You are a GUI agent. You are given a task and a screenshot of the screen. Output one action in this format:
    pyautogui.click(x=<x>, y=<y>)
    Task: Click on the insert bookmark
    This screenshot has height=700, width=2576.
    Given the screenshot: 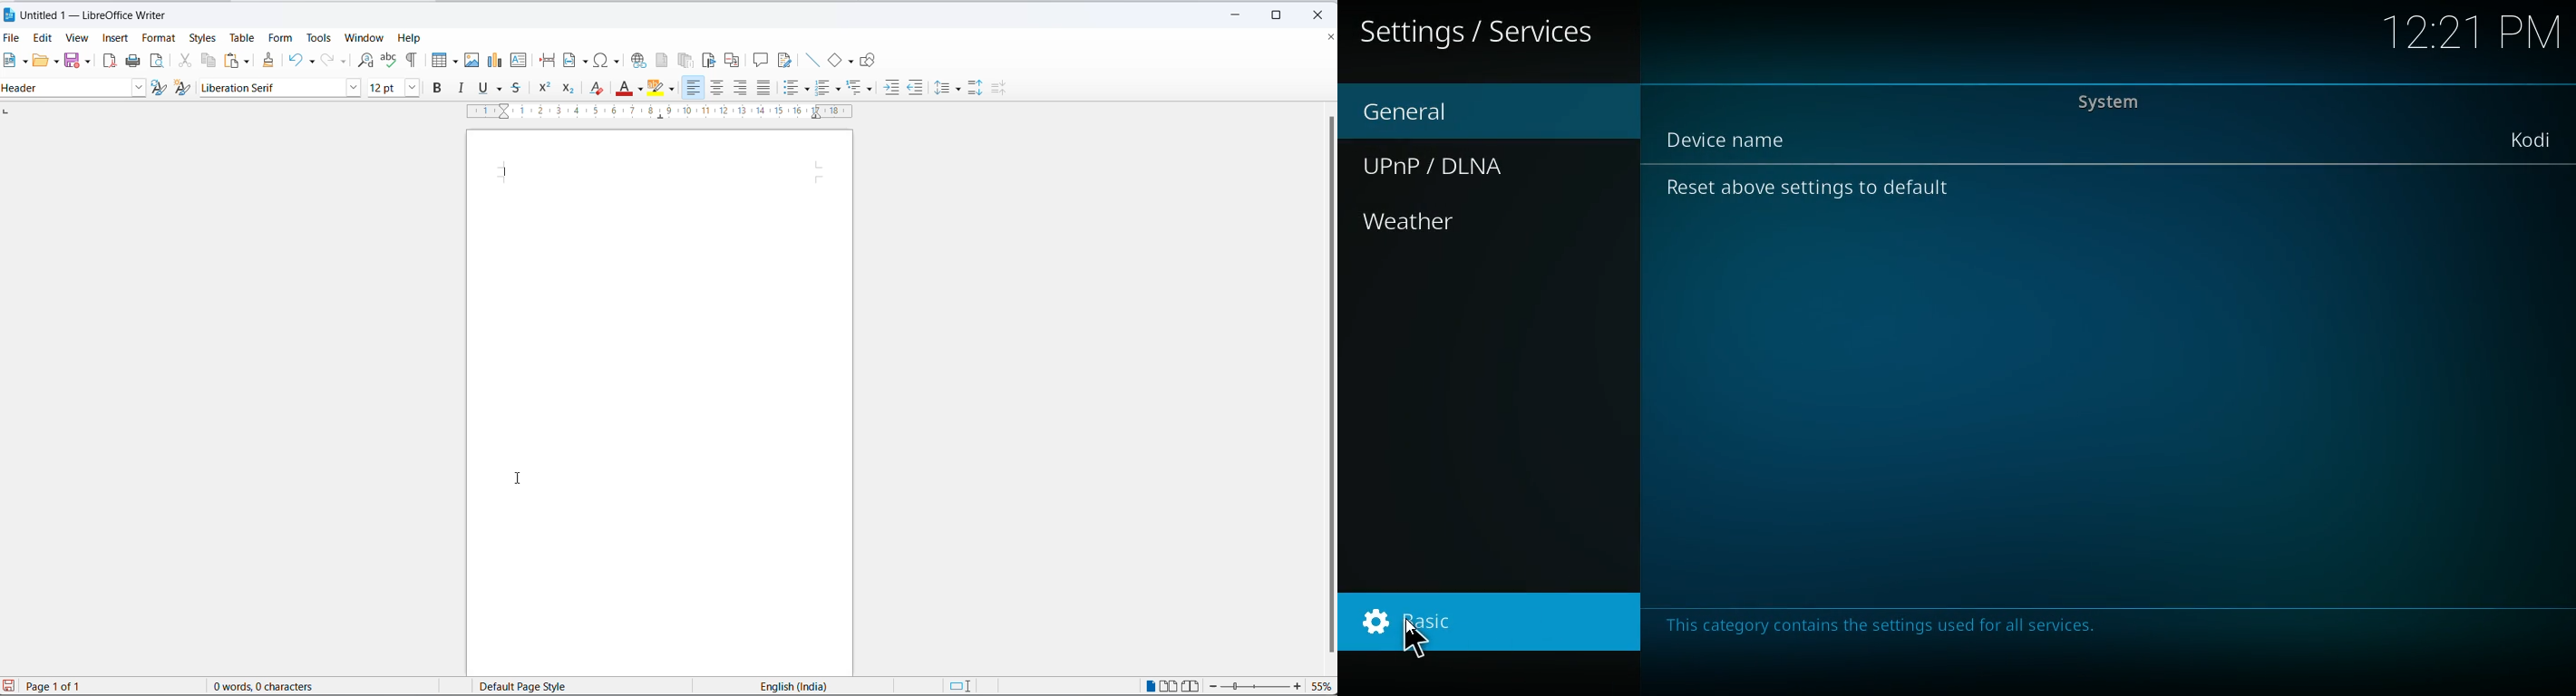 What is the action you would take?
    pyautogui.click(x=709, y=61)
    